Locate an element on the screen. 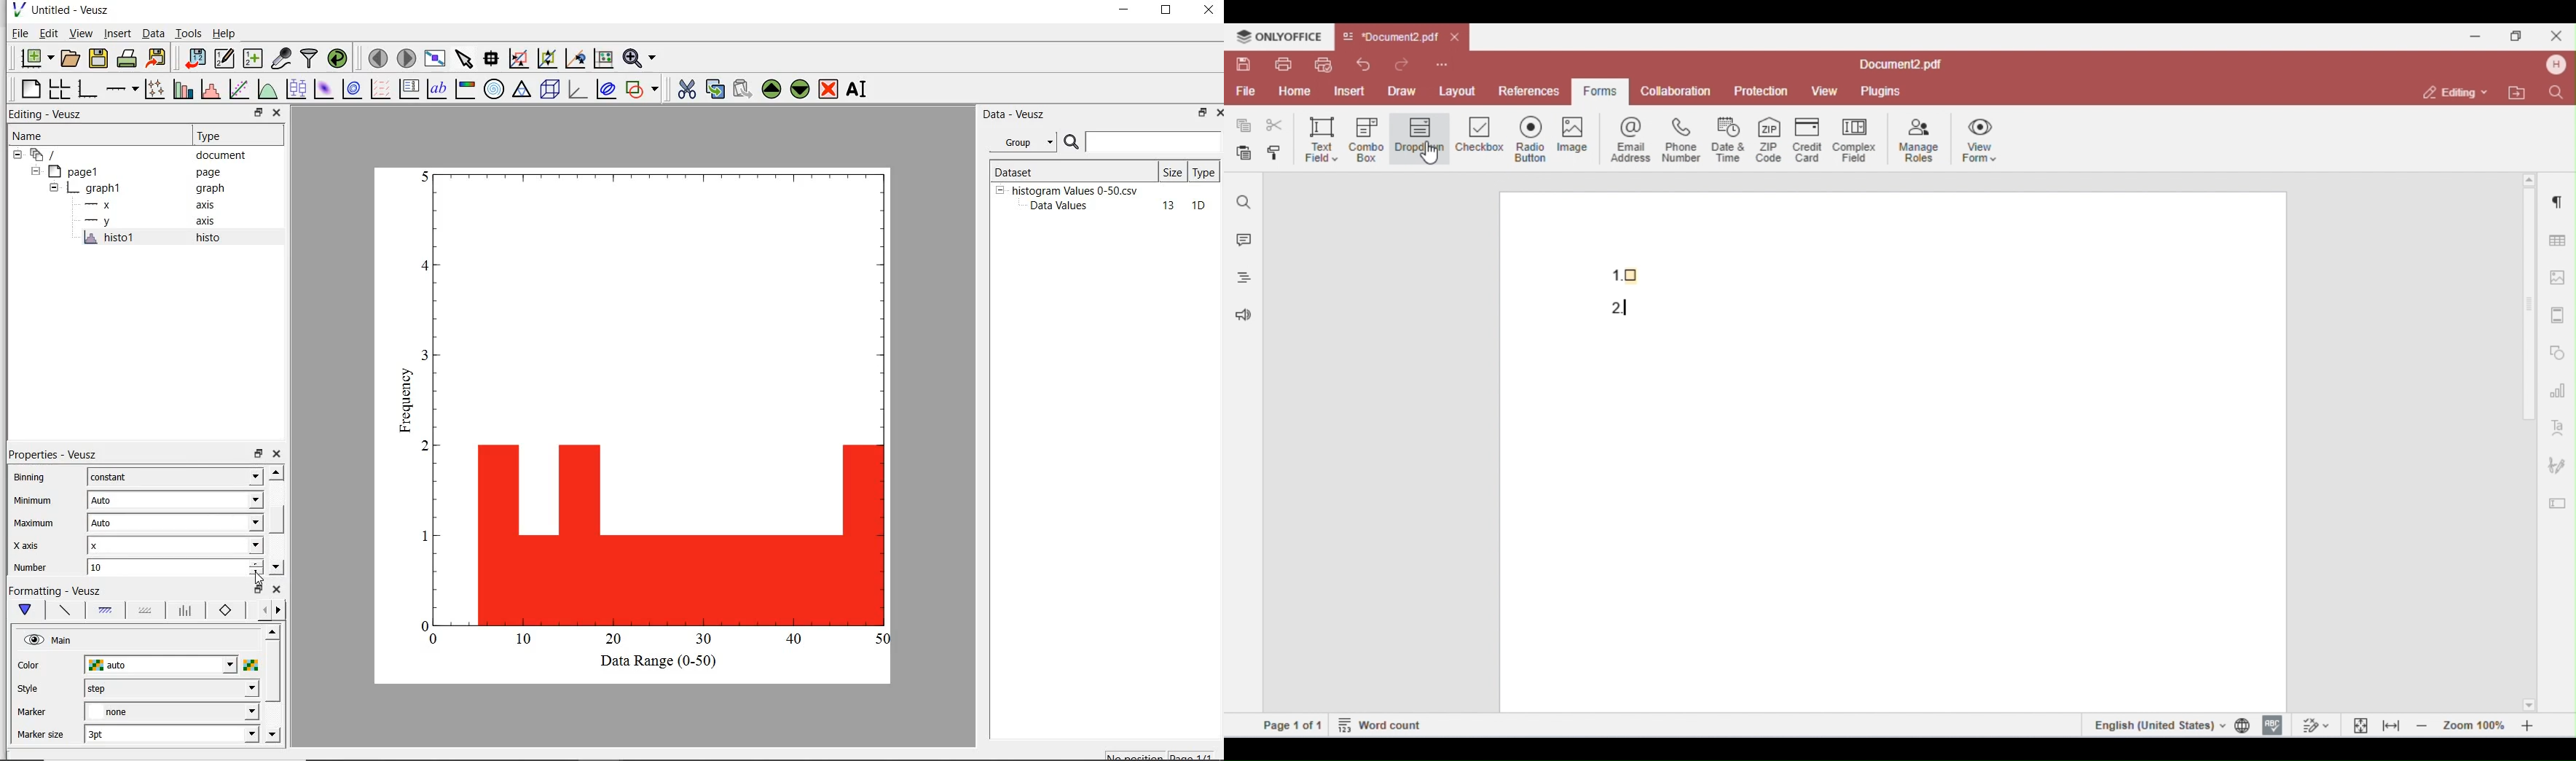 The height and width of the screenshot is (784, 2576). main formatting is located at coordinates (28, 610).